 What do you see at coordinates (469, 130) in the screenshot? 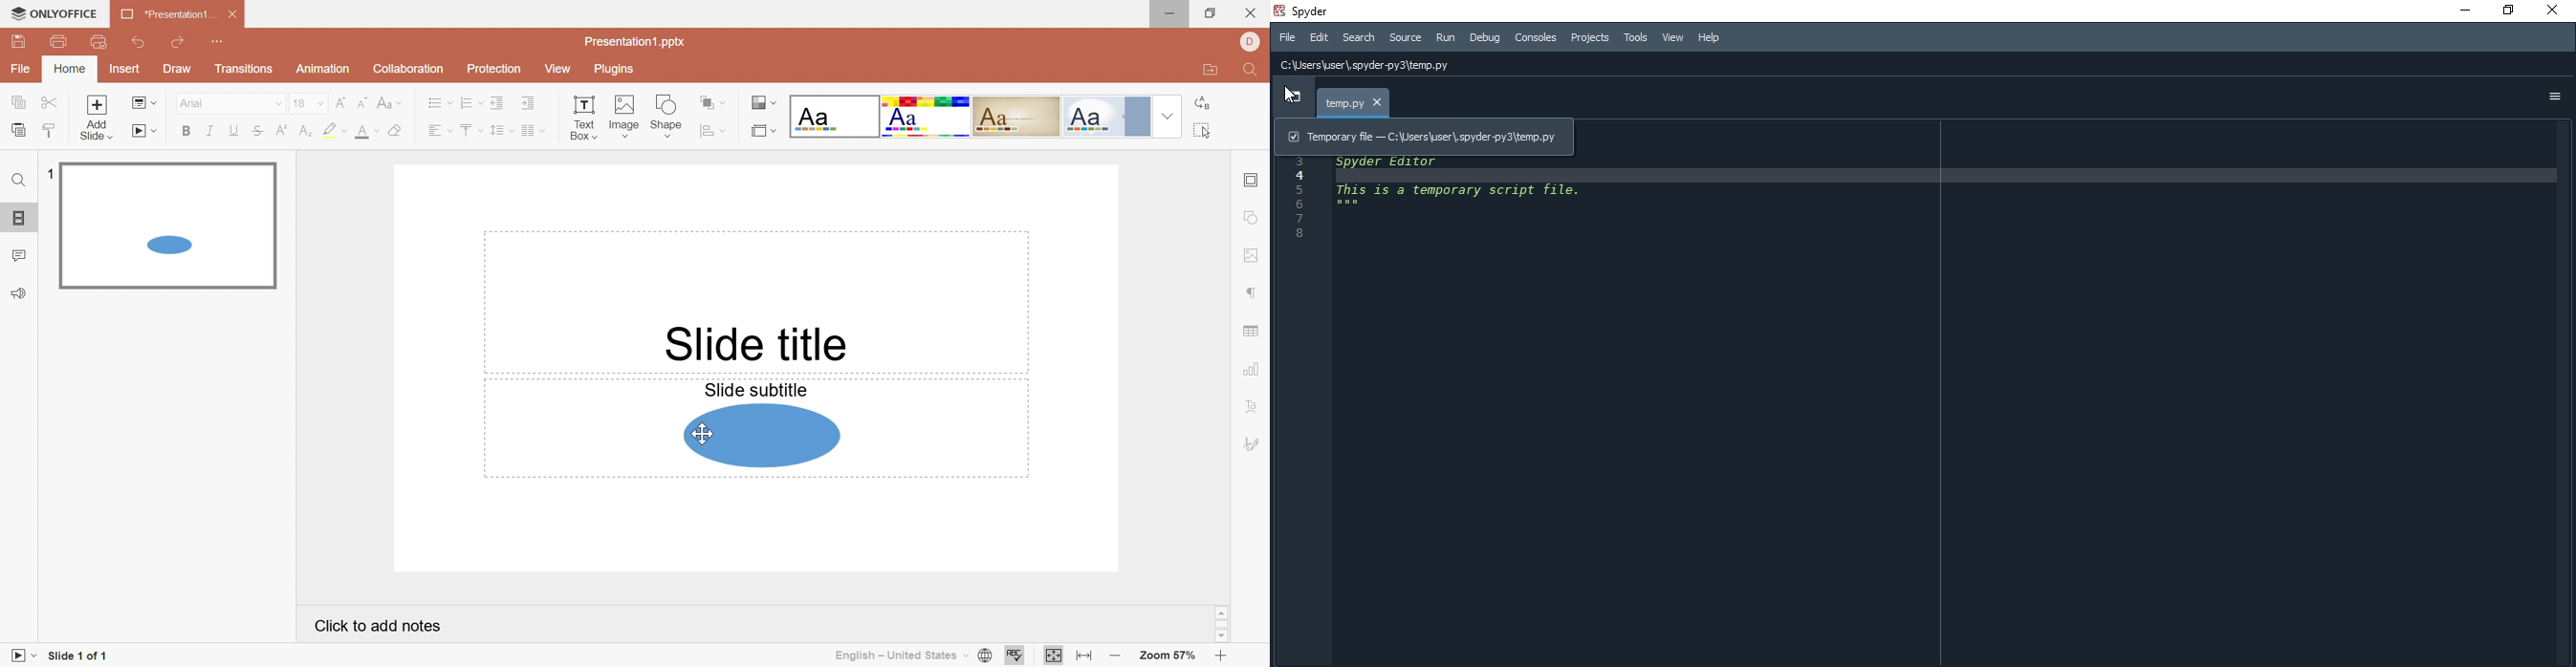
I see `Vertical align` at bounding box center [469, 130].